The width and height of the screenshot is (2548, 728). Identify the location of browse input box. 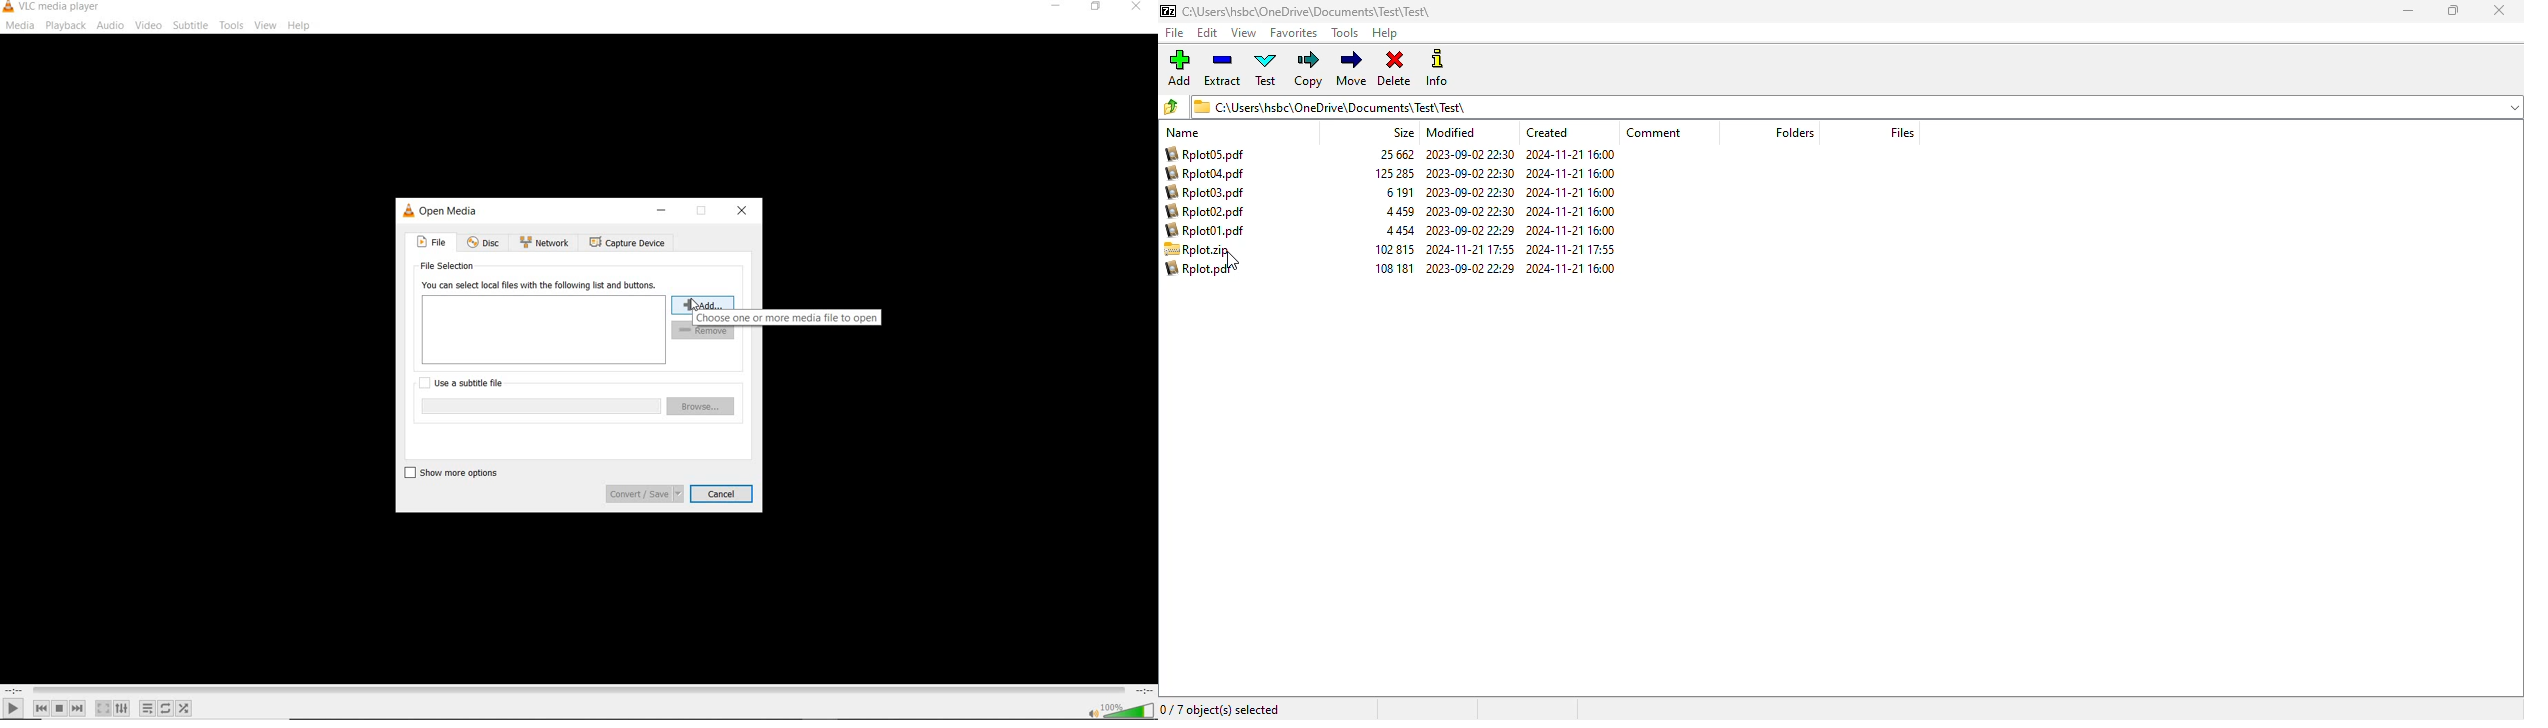
(539, 406).